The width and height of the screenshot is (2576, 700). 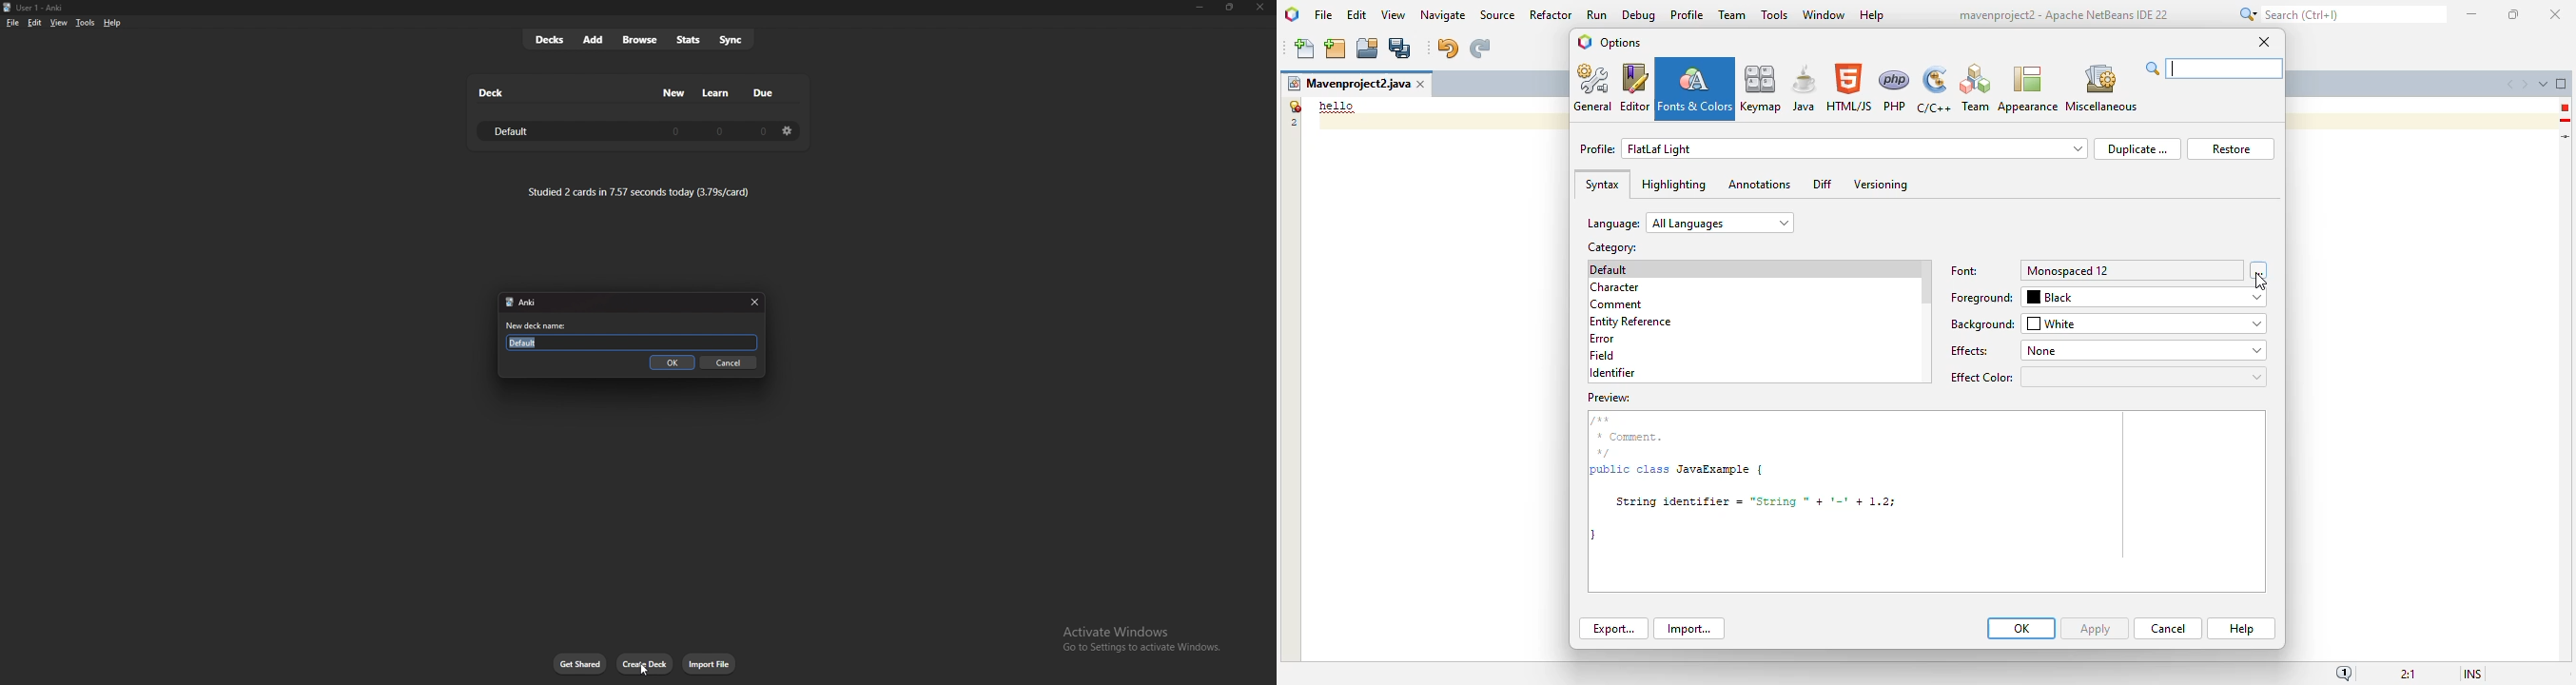 What do you see at coordinates (753, 303) in the screenshot?
I see `close` at bounding box center [753, 303].